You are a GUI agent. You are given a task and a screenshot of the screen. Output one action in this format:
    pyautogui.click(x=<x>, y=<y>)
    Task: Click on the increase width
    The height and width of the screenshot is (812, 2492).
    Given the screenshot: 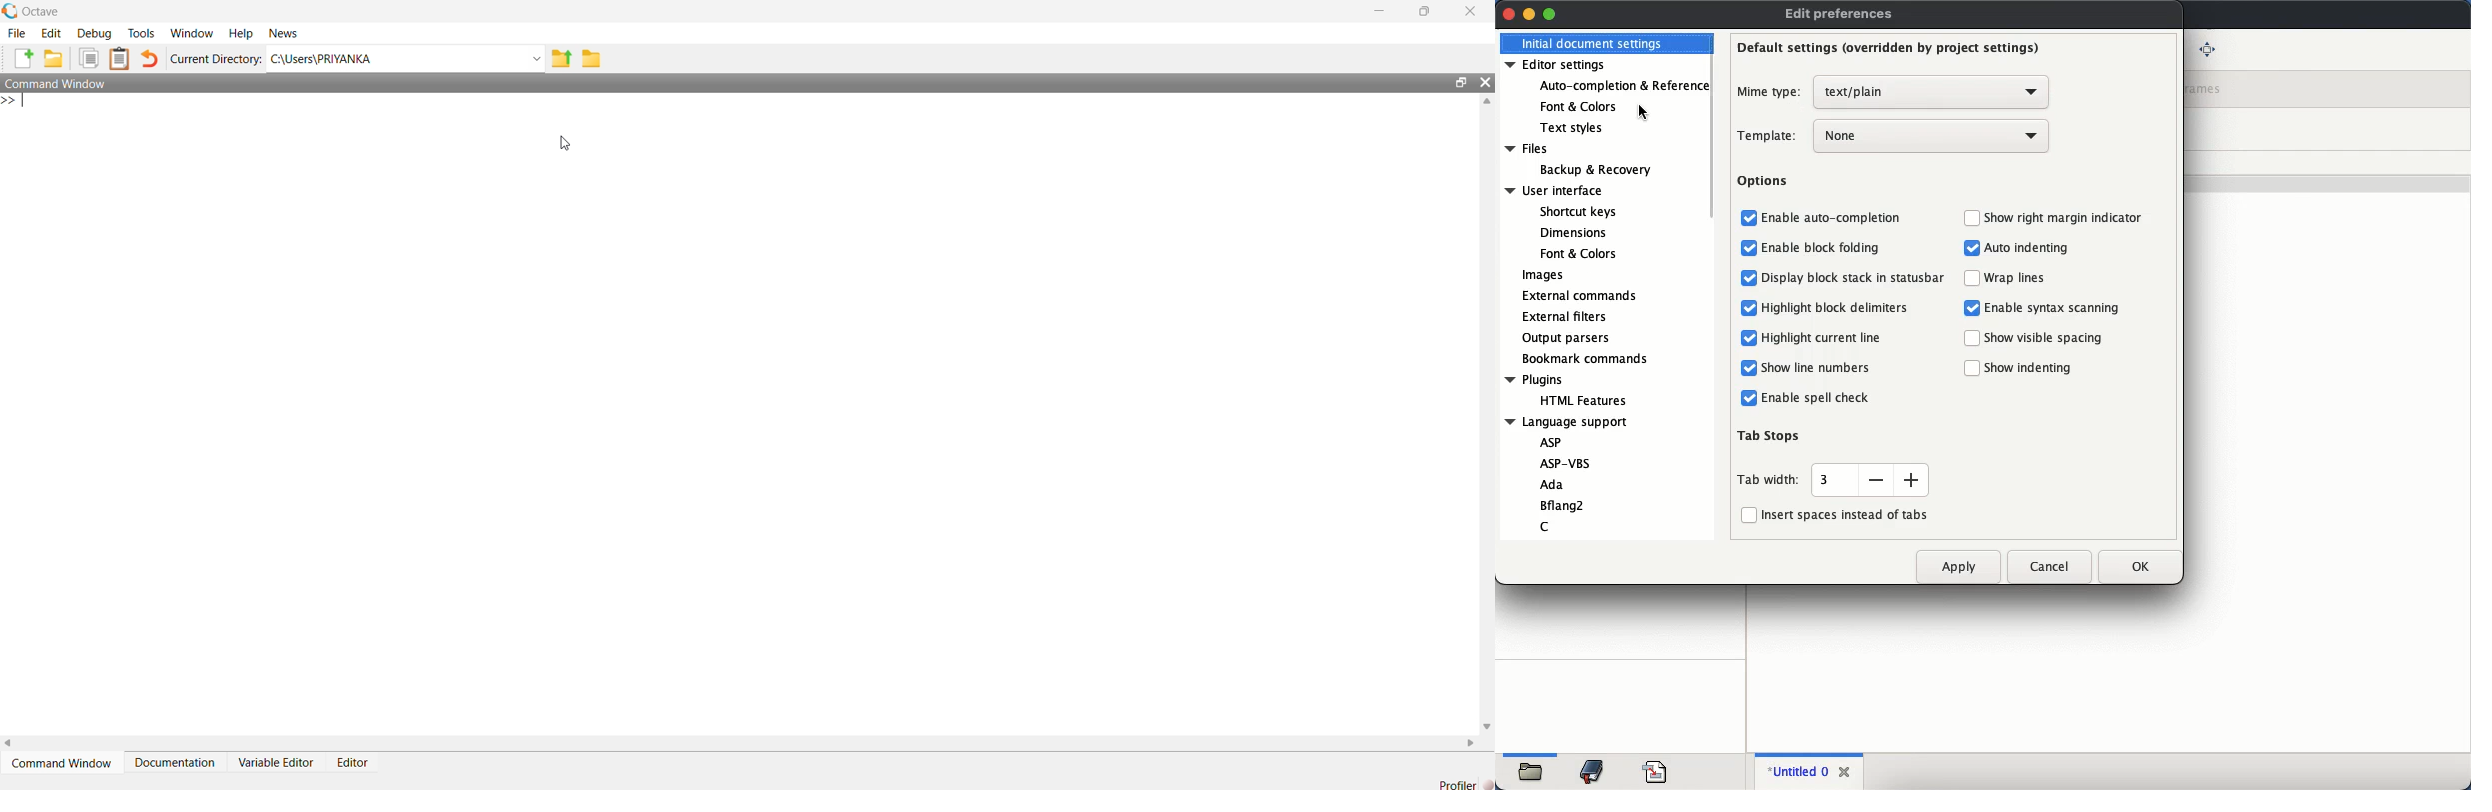 What is the action you would take?
    pyautogui.click(x=1912, y=480)
    